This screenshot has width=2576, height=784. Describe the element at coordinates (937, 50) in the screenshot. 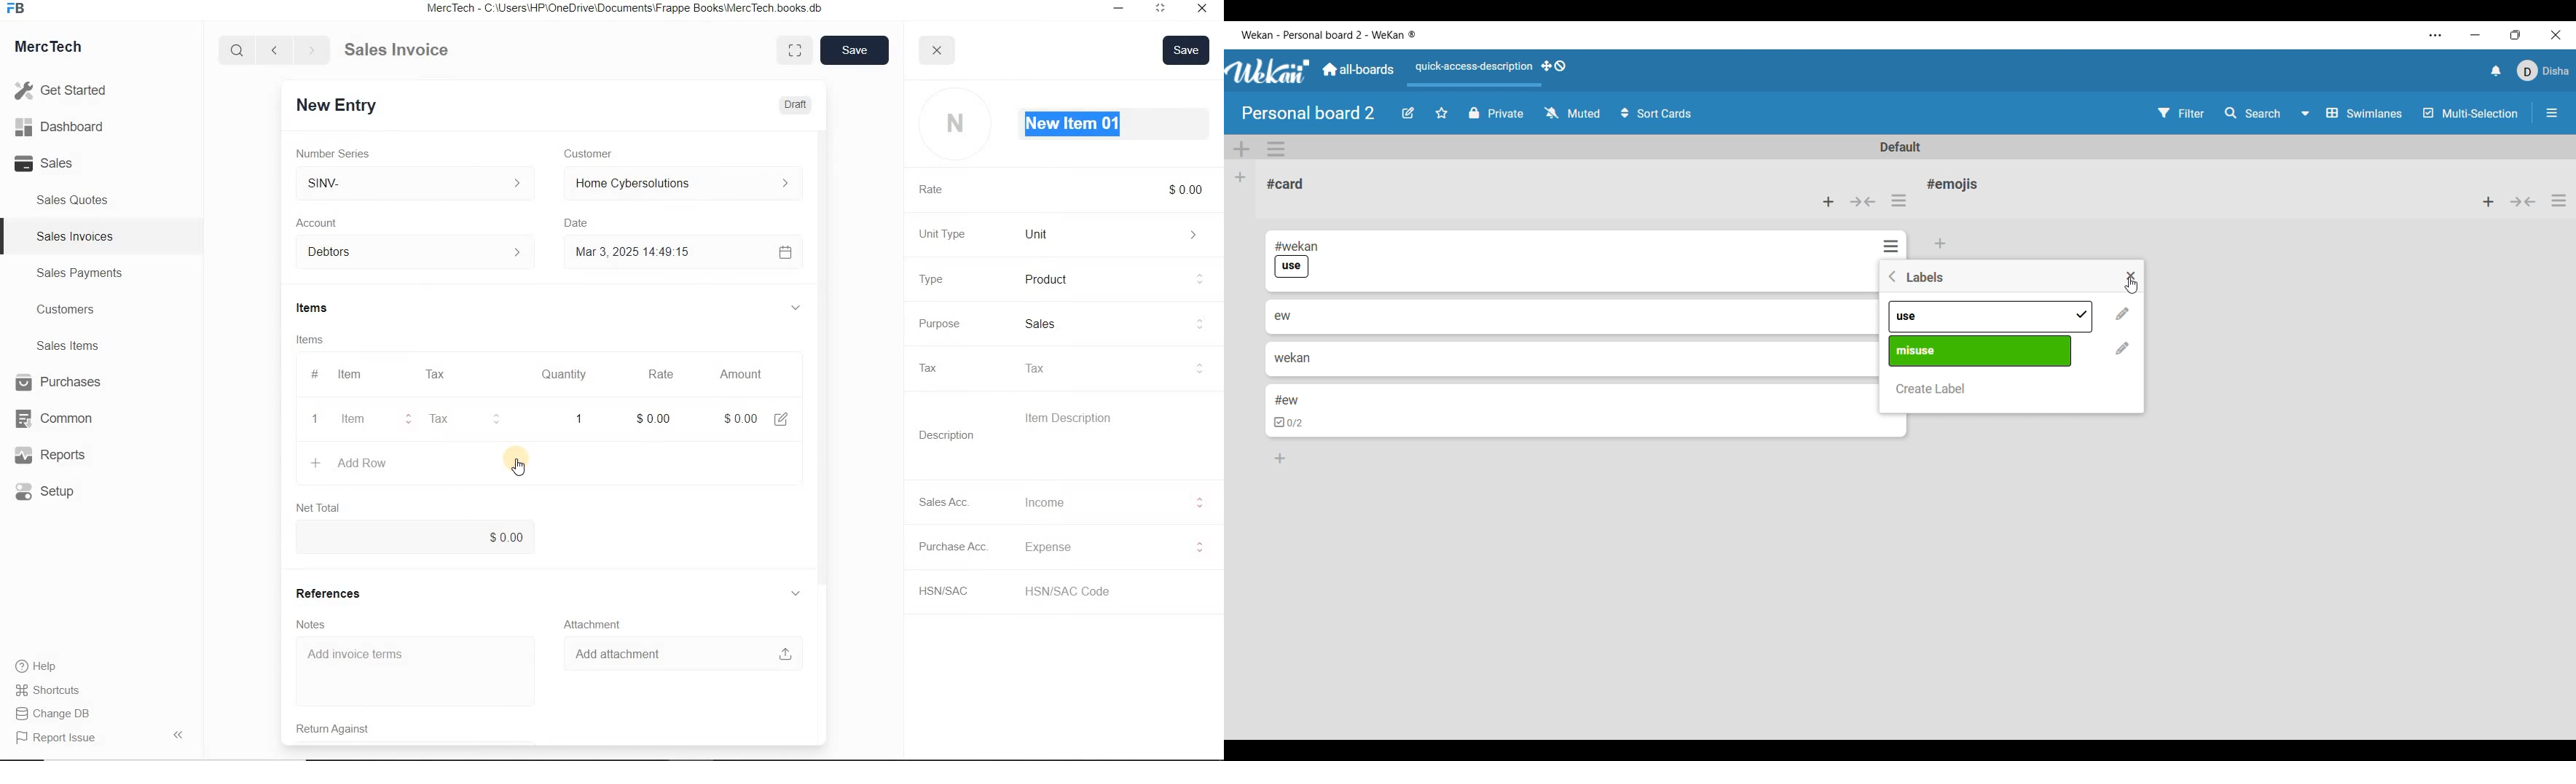

I see `close` at that location.